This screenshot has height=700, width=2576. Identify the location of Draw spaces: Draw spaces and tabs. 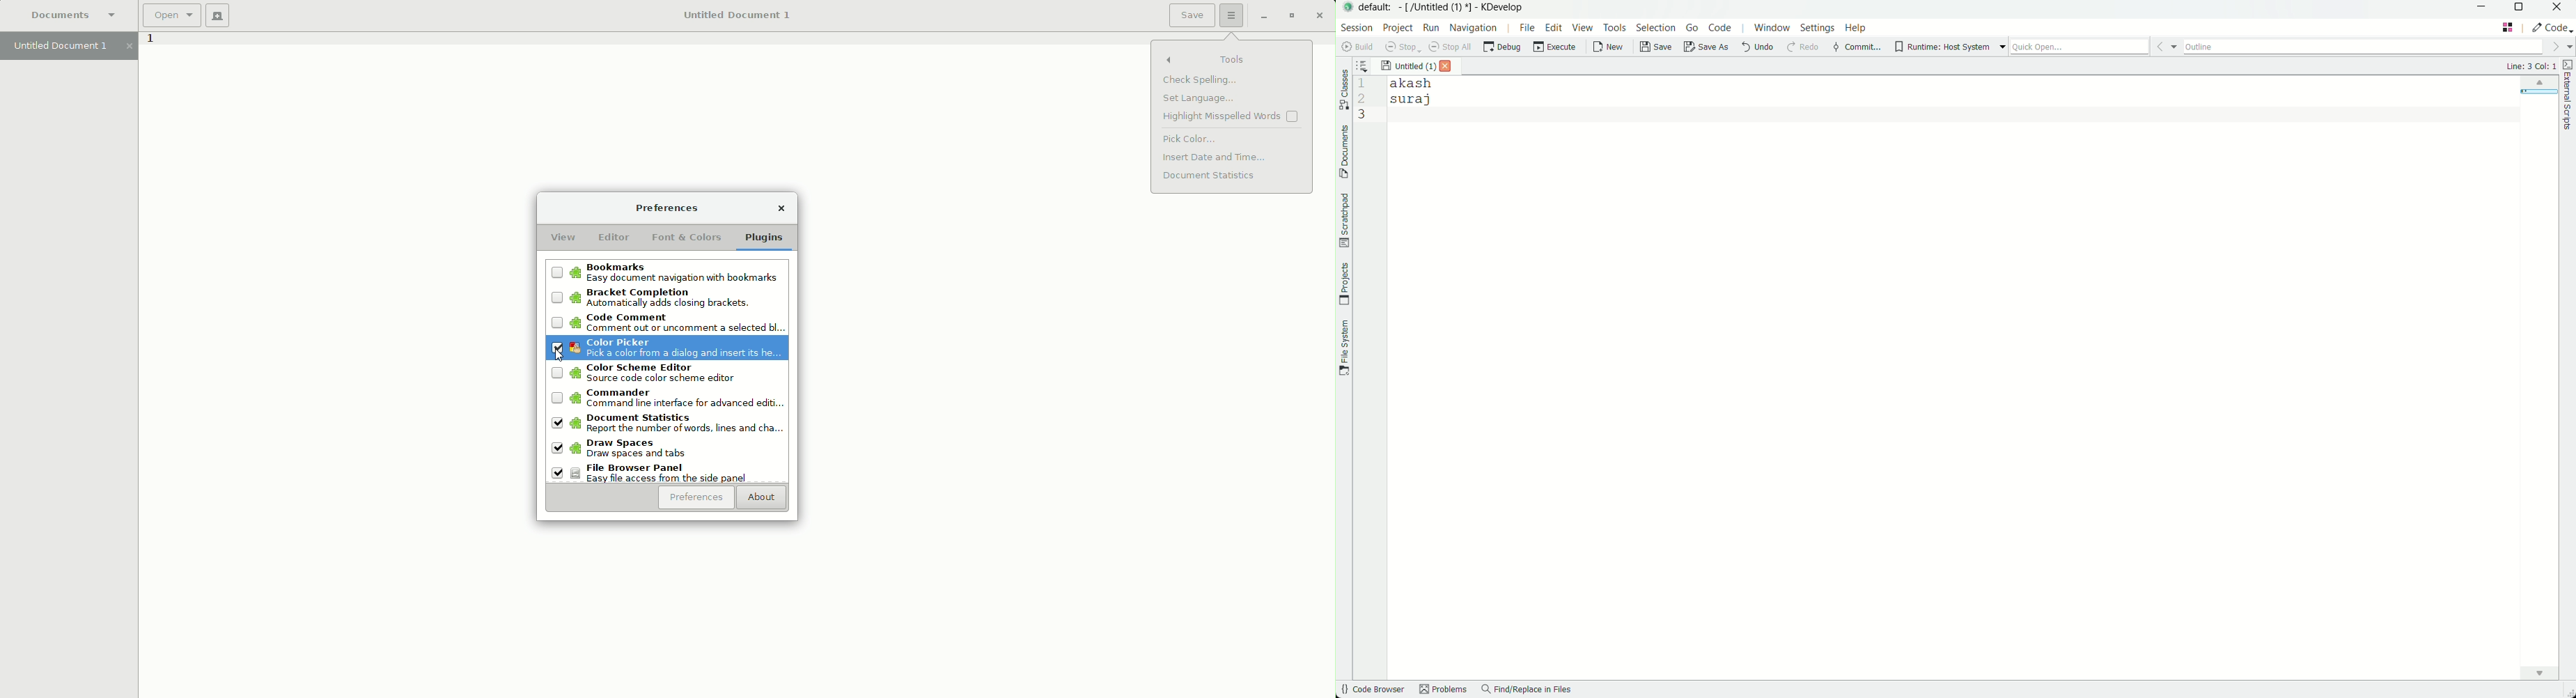
(633, 450).